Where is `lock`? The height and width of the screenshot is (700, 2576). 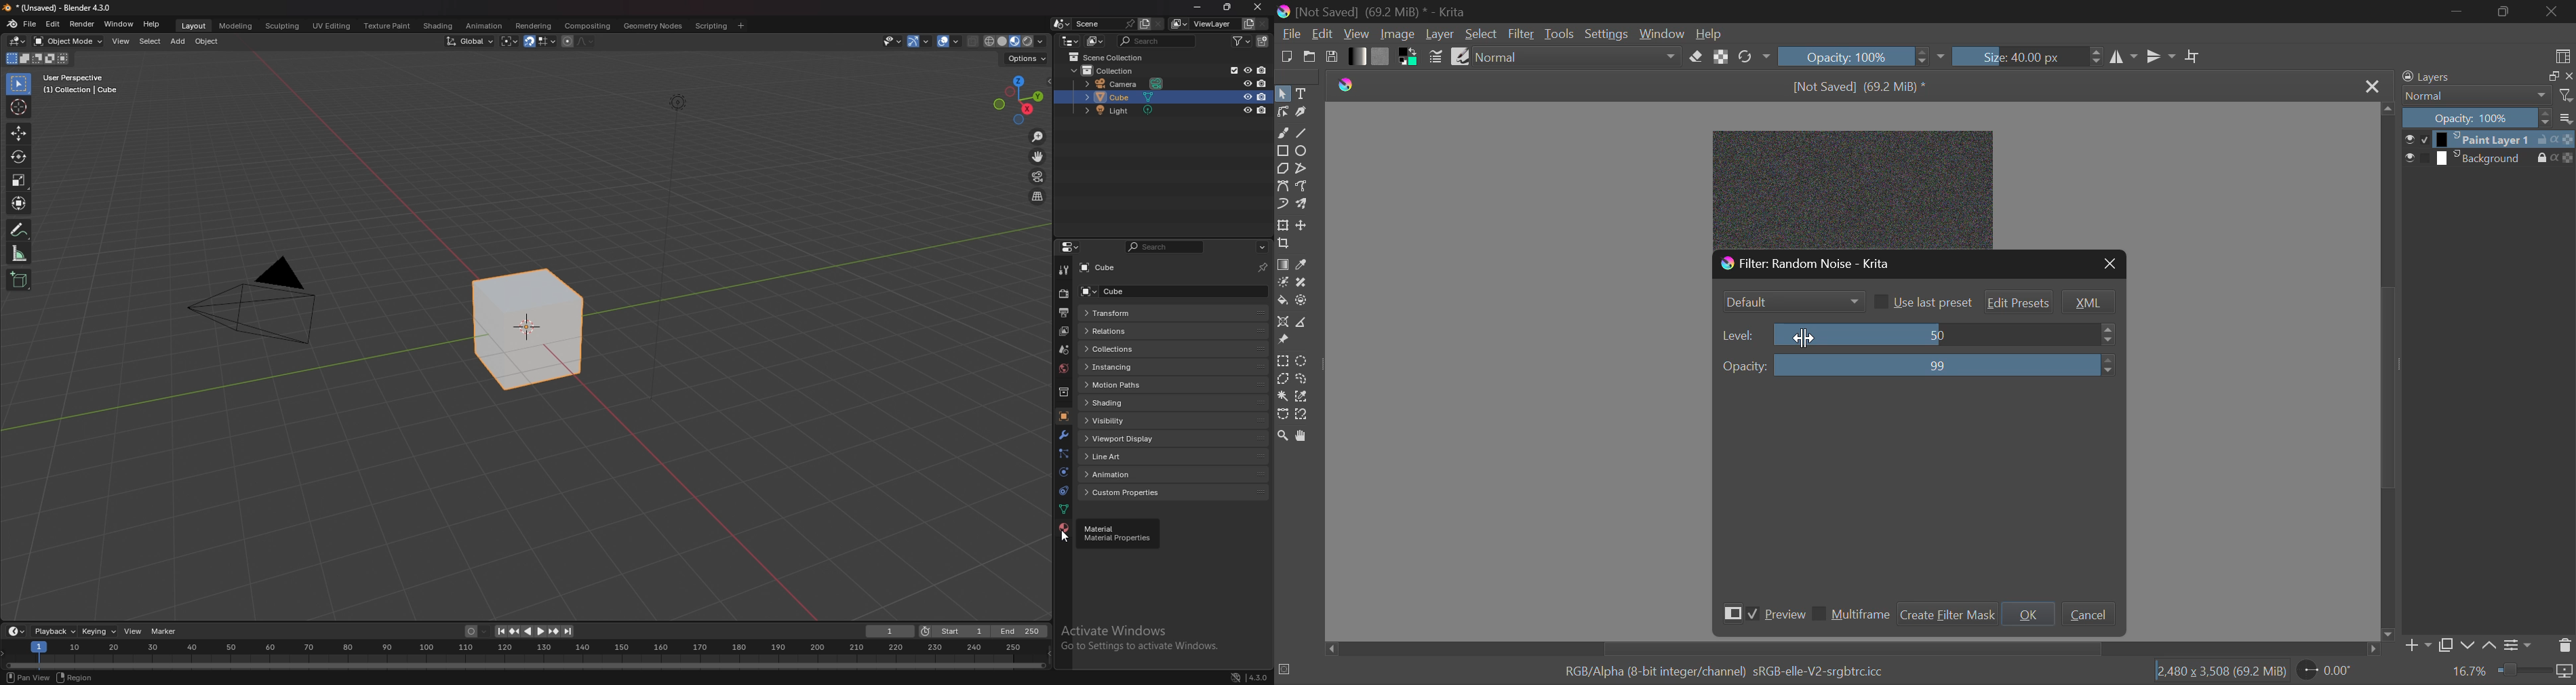 lock is located at coordinates (2539, 138).